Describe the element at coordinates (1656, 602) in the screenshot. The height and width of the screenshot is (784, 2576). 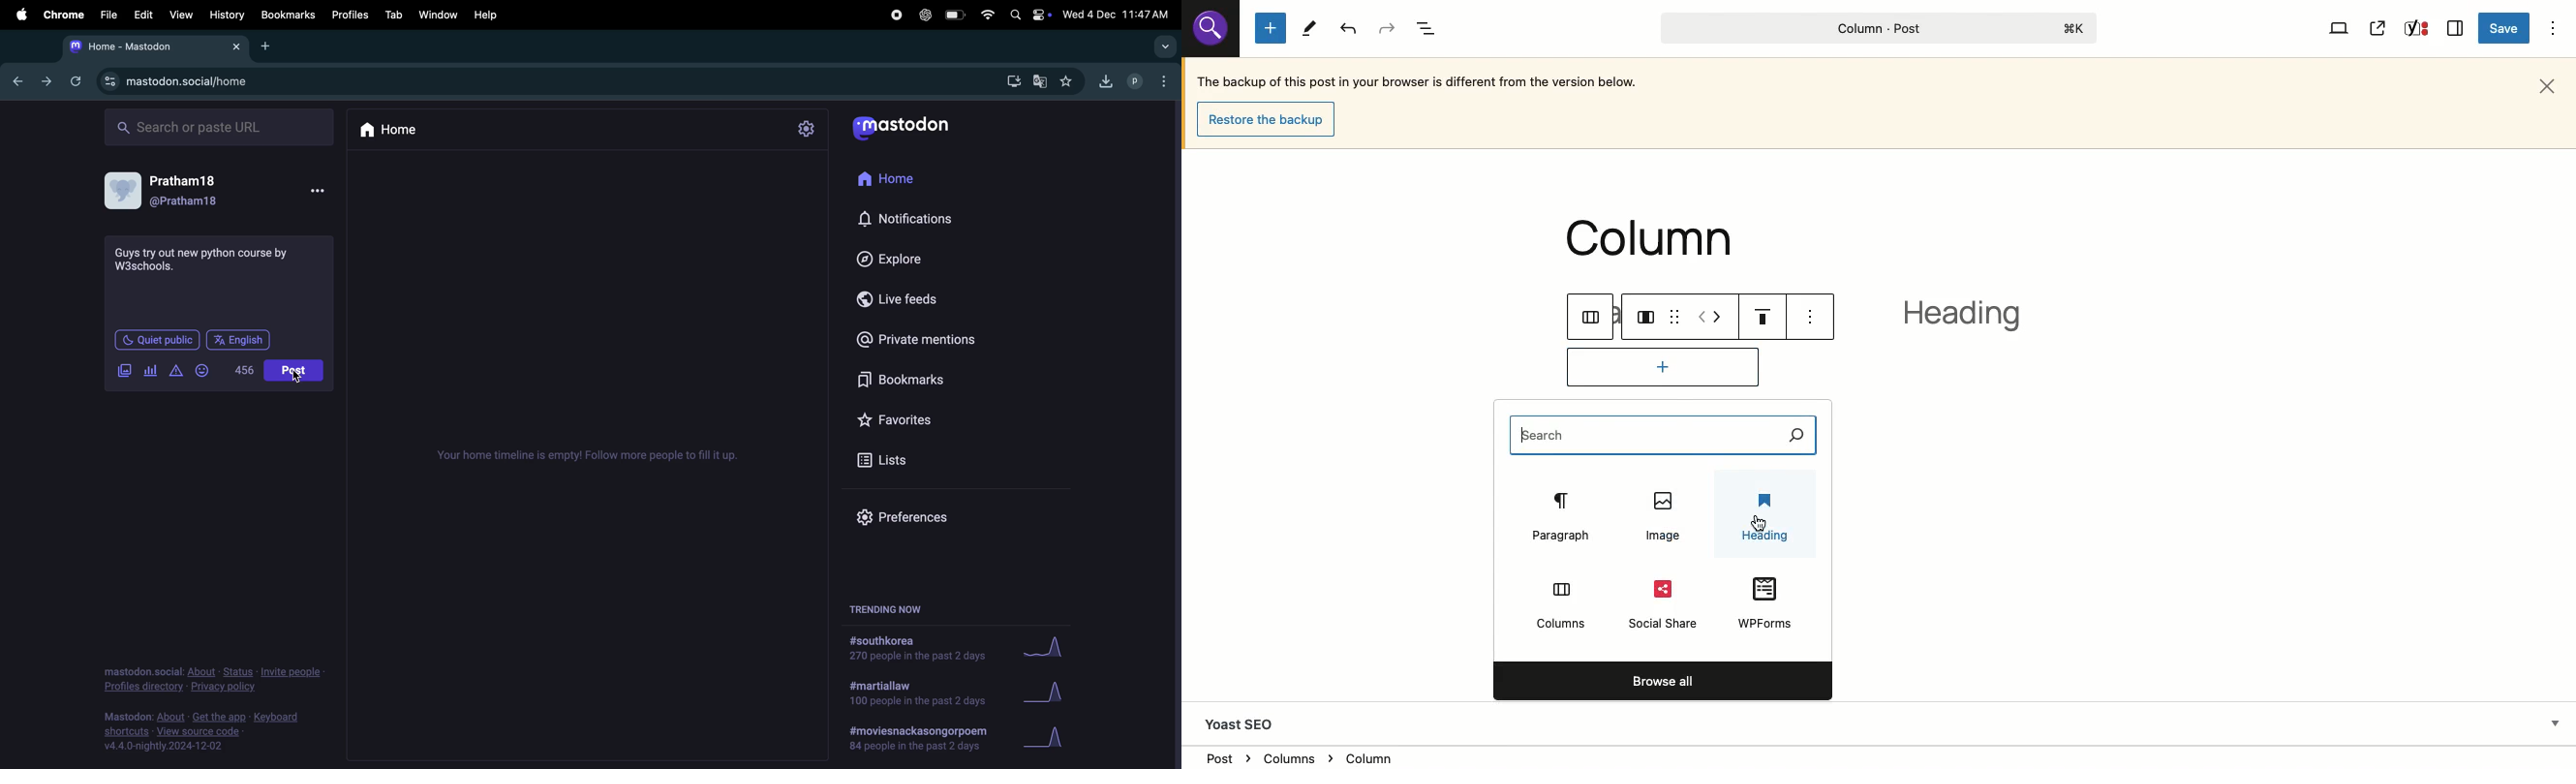
I see `Social share` at that location.